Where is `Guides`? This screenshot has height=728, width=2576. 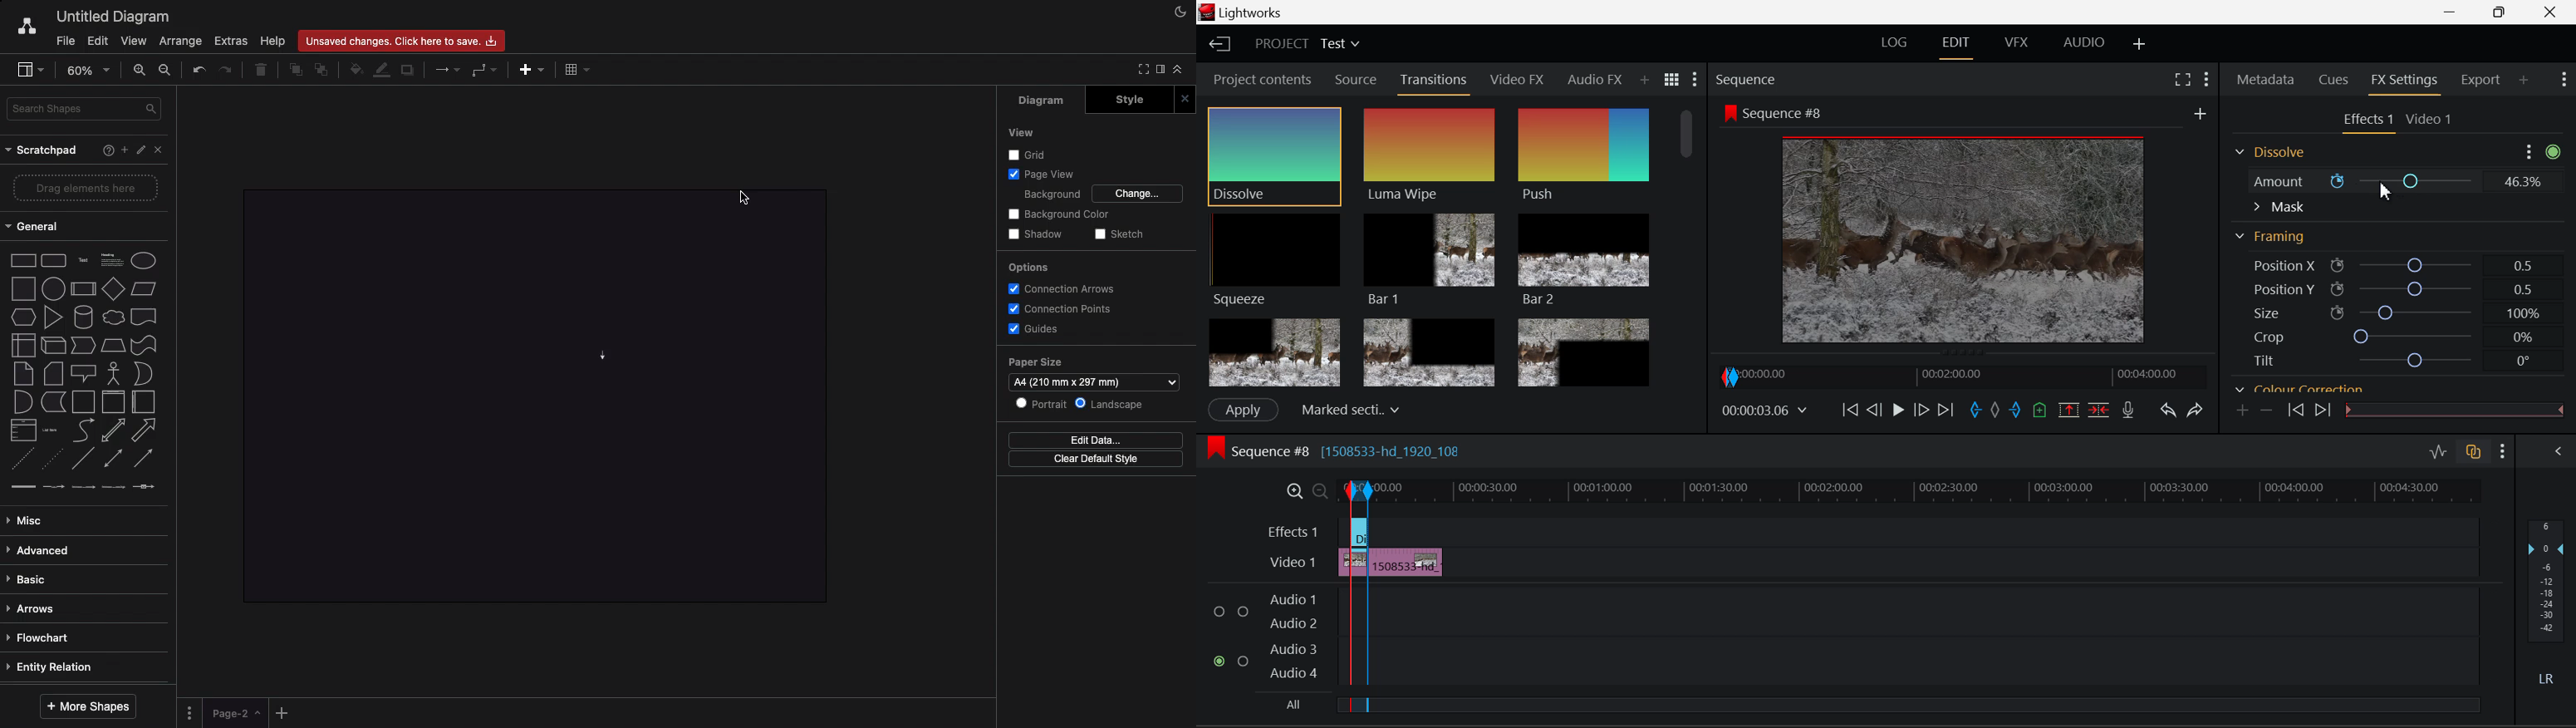
Guides is located at coordinates (1032, 327).